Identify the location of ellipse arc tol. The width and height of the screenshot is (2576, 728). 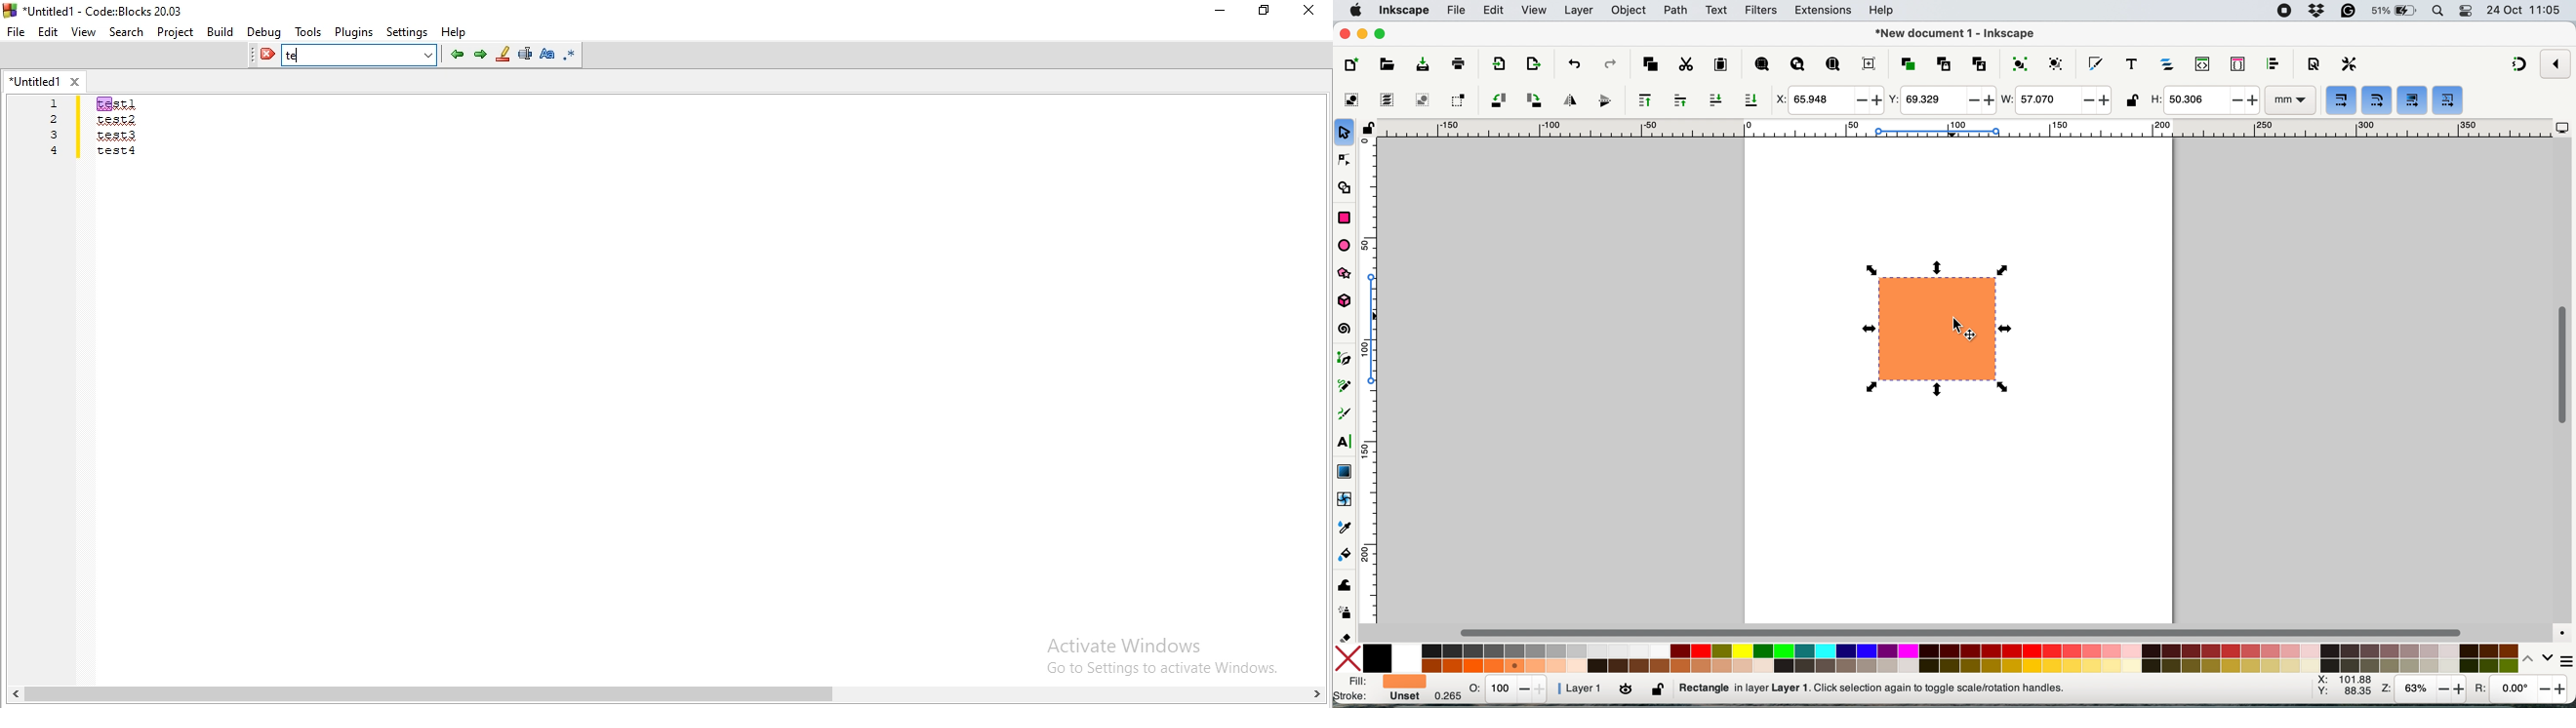
(1347, 245).